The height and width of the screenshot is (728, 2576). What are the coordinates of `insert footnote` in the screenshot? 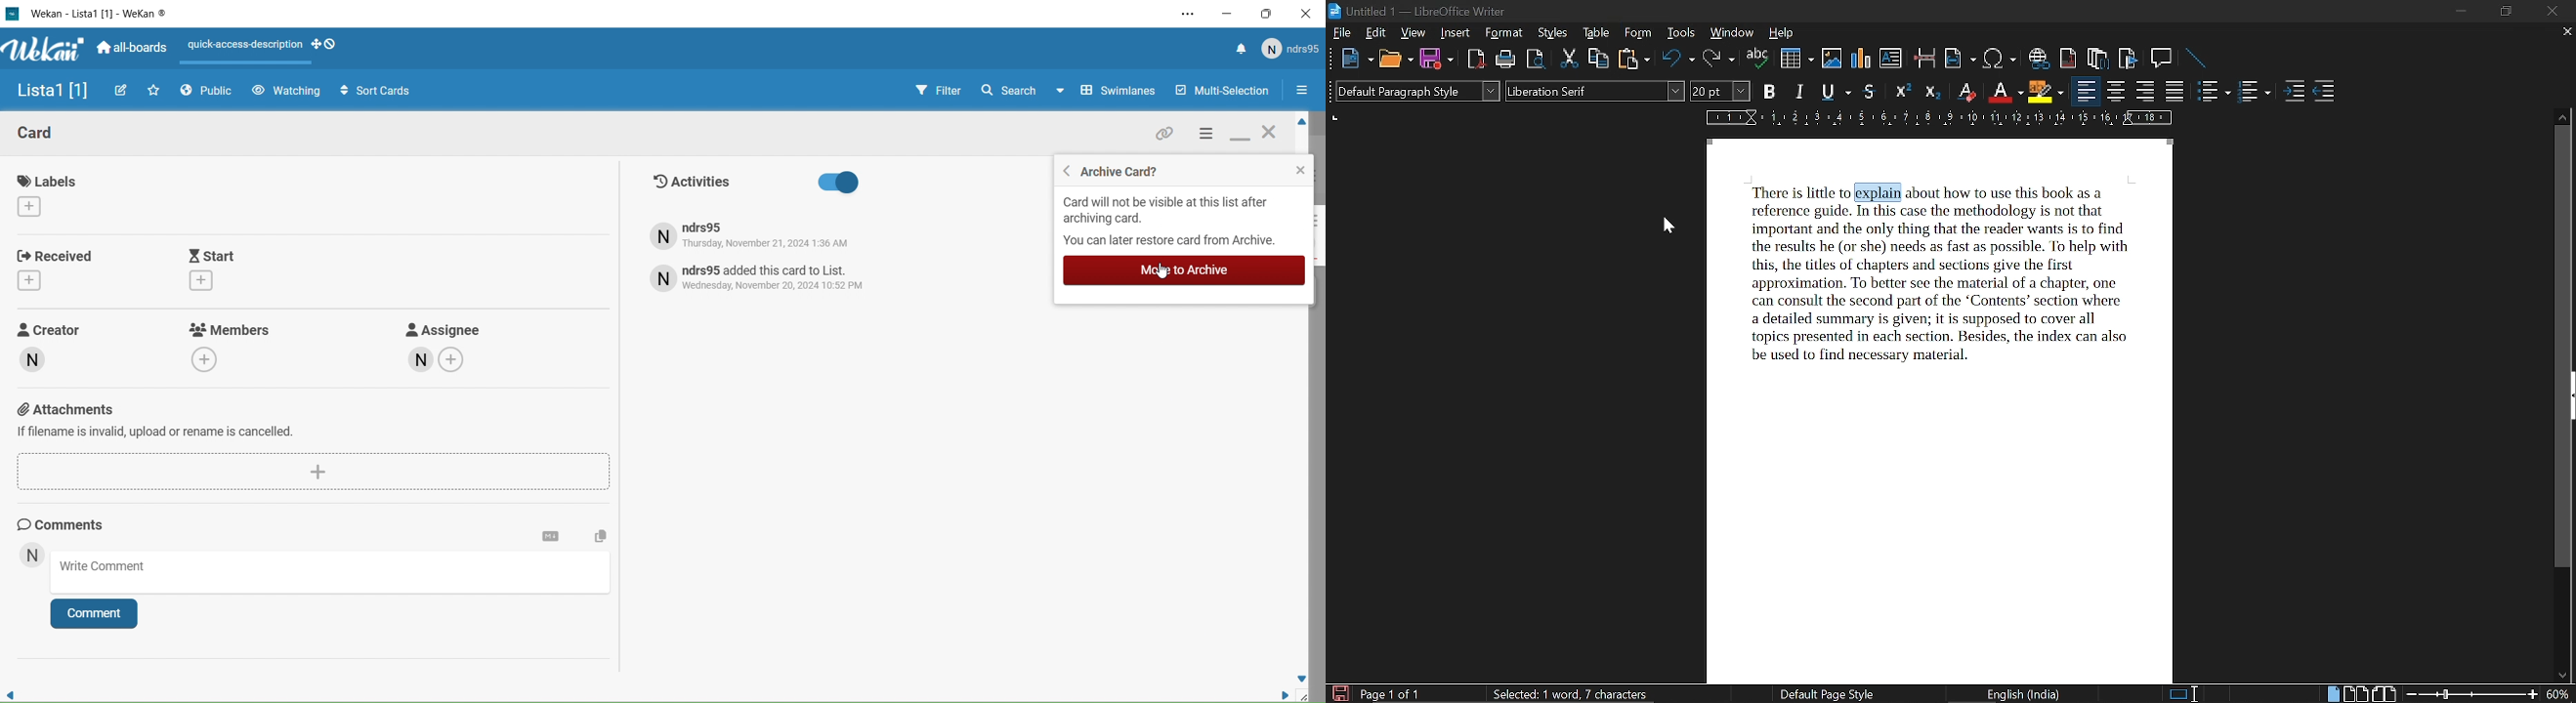 It's located at (2098, 59).